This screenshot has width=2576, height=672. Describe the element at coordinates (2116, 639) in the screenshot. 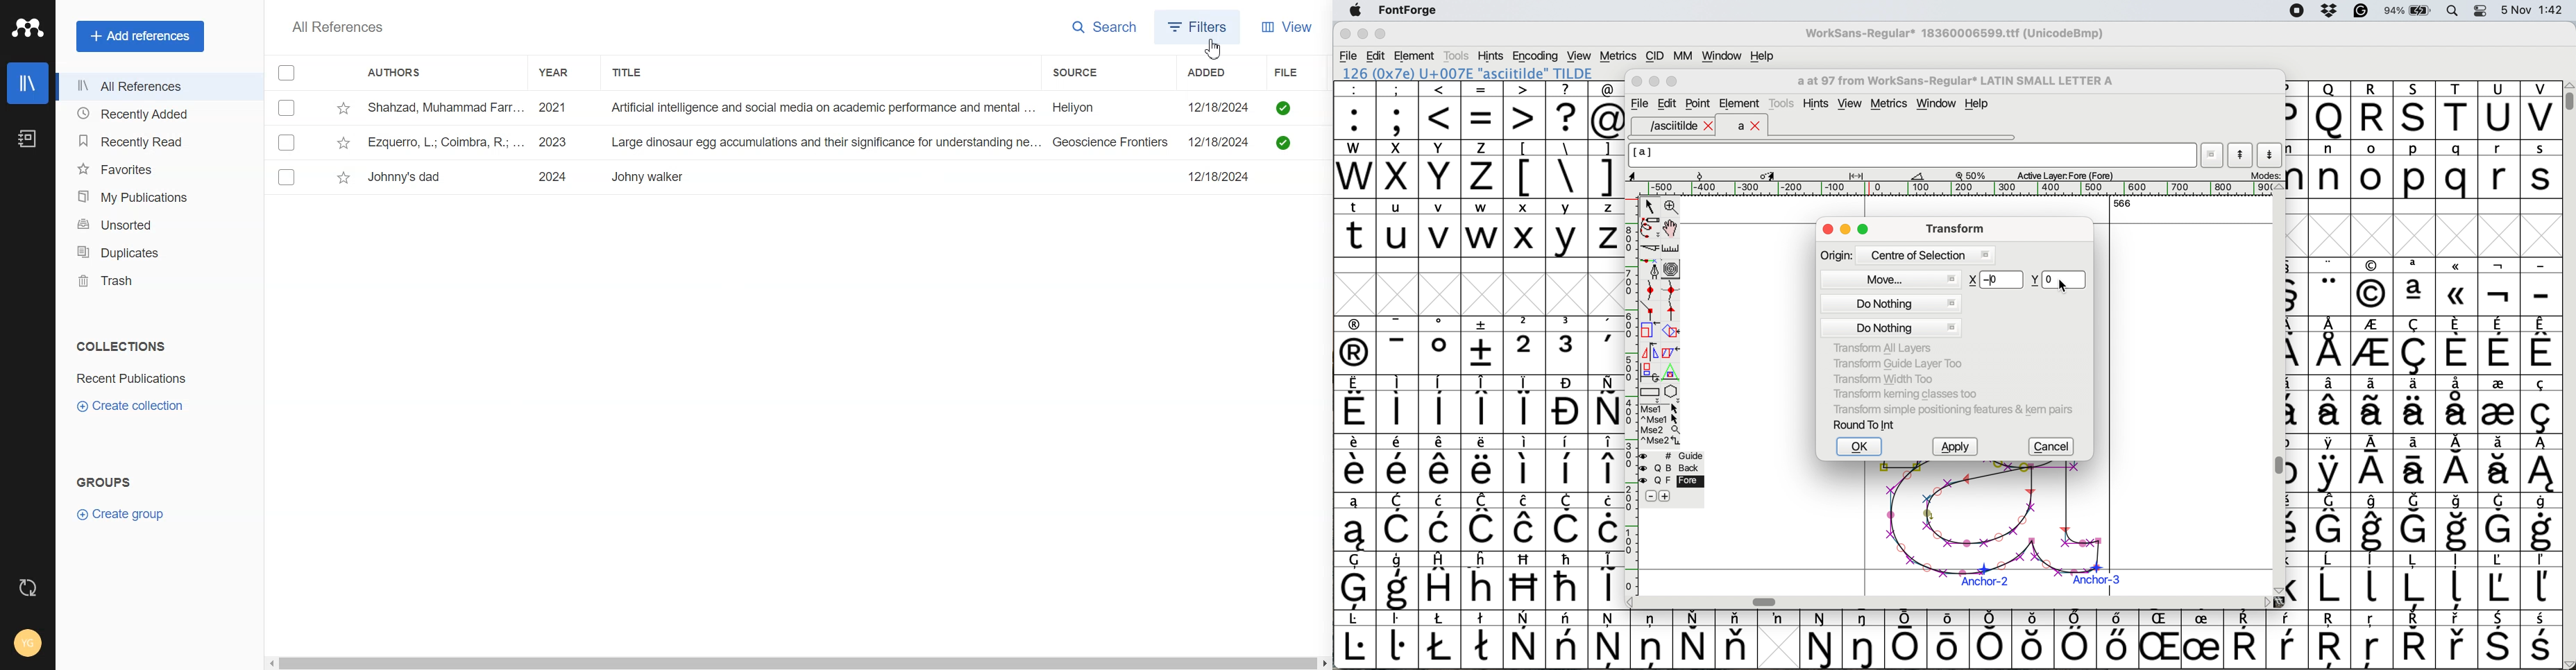

I see `symbol` at that location.